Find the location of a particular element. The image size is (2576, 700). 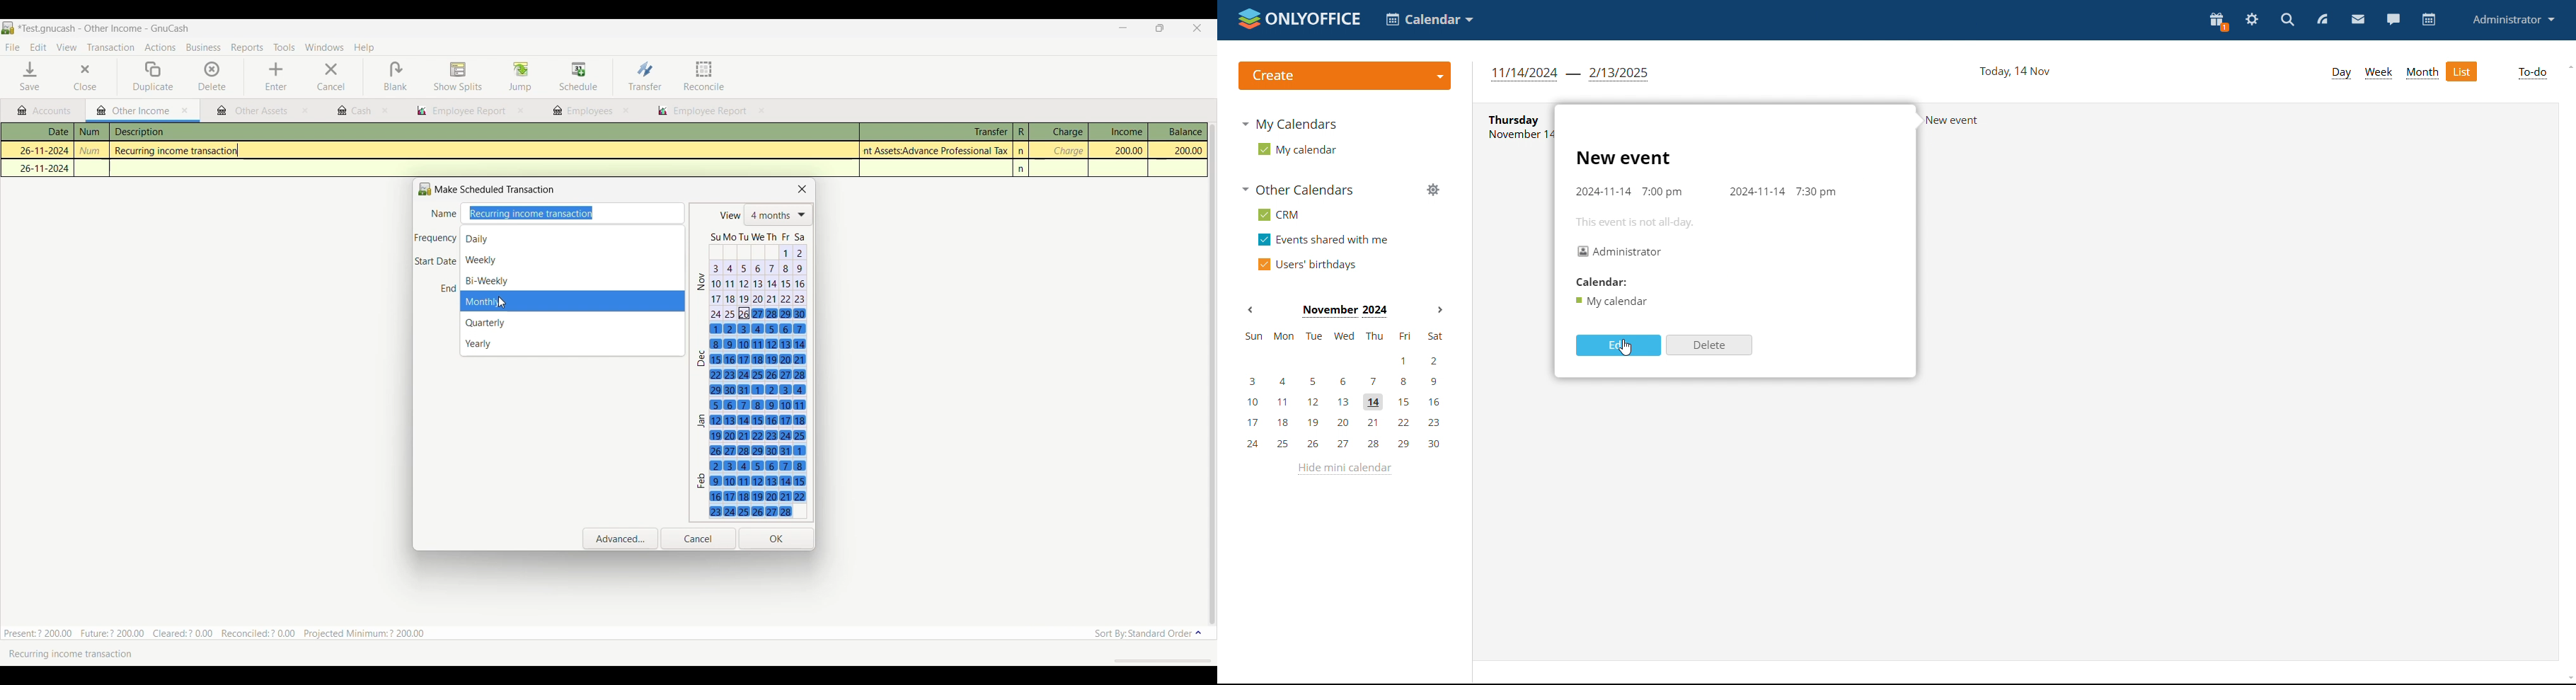

File menu is located at coordinates (12, 48).